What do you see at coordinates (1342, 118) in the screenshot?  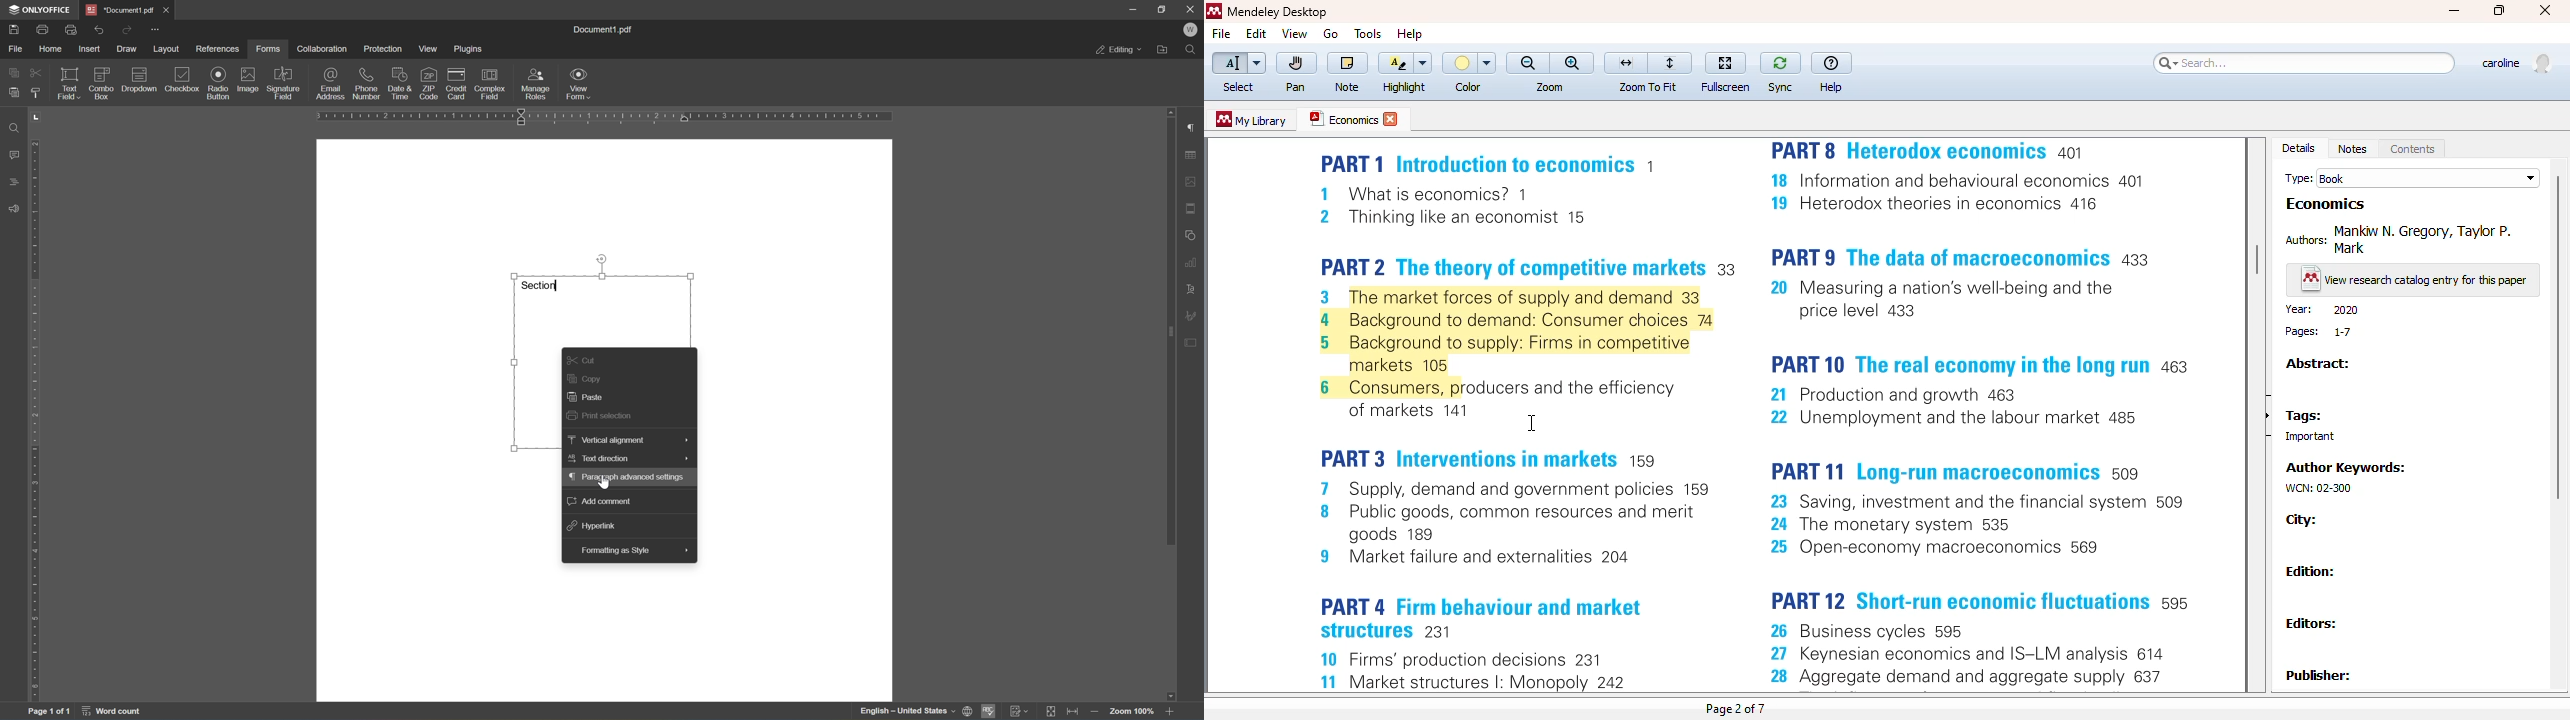 I see `economics` at bounding box center [1342, 118].